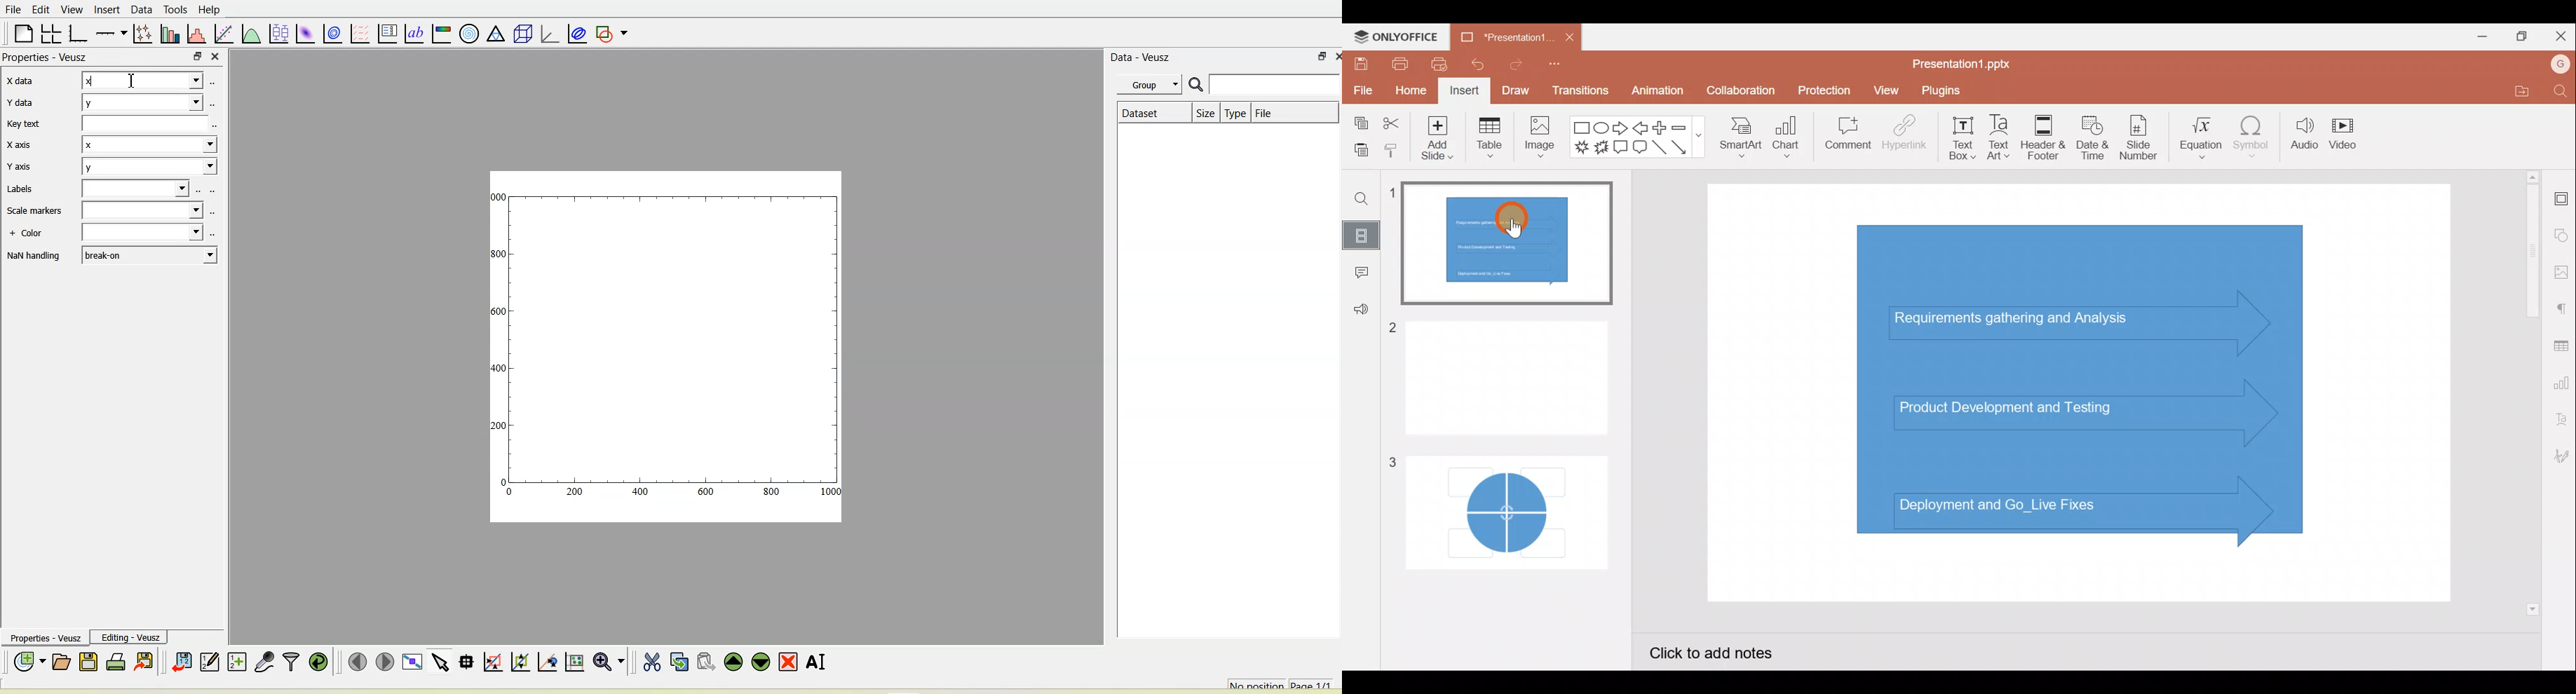 This screenshot has height=700, width=2576. I want to click on Chart settings, so click(2563, 385).